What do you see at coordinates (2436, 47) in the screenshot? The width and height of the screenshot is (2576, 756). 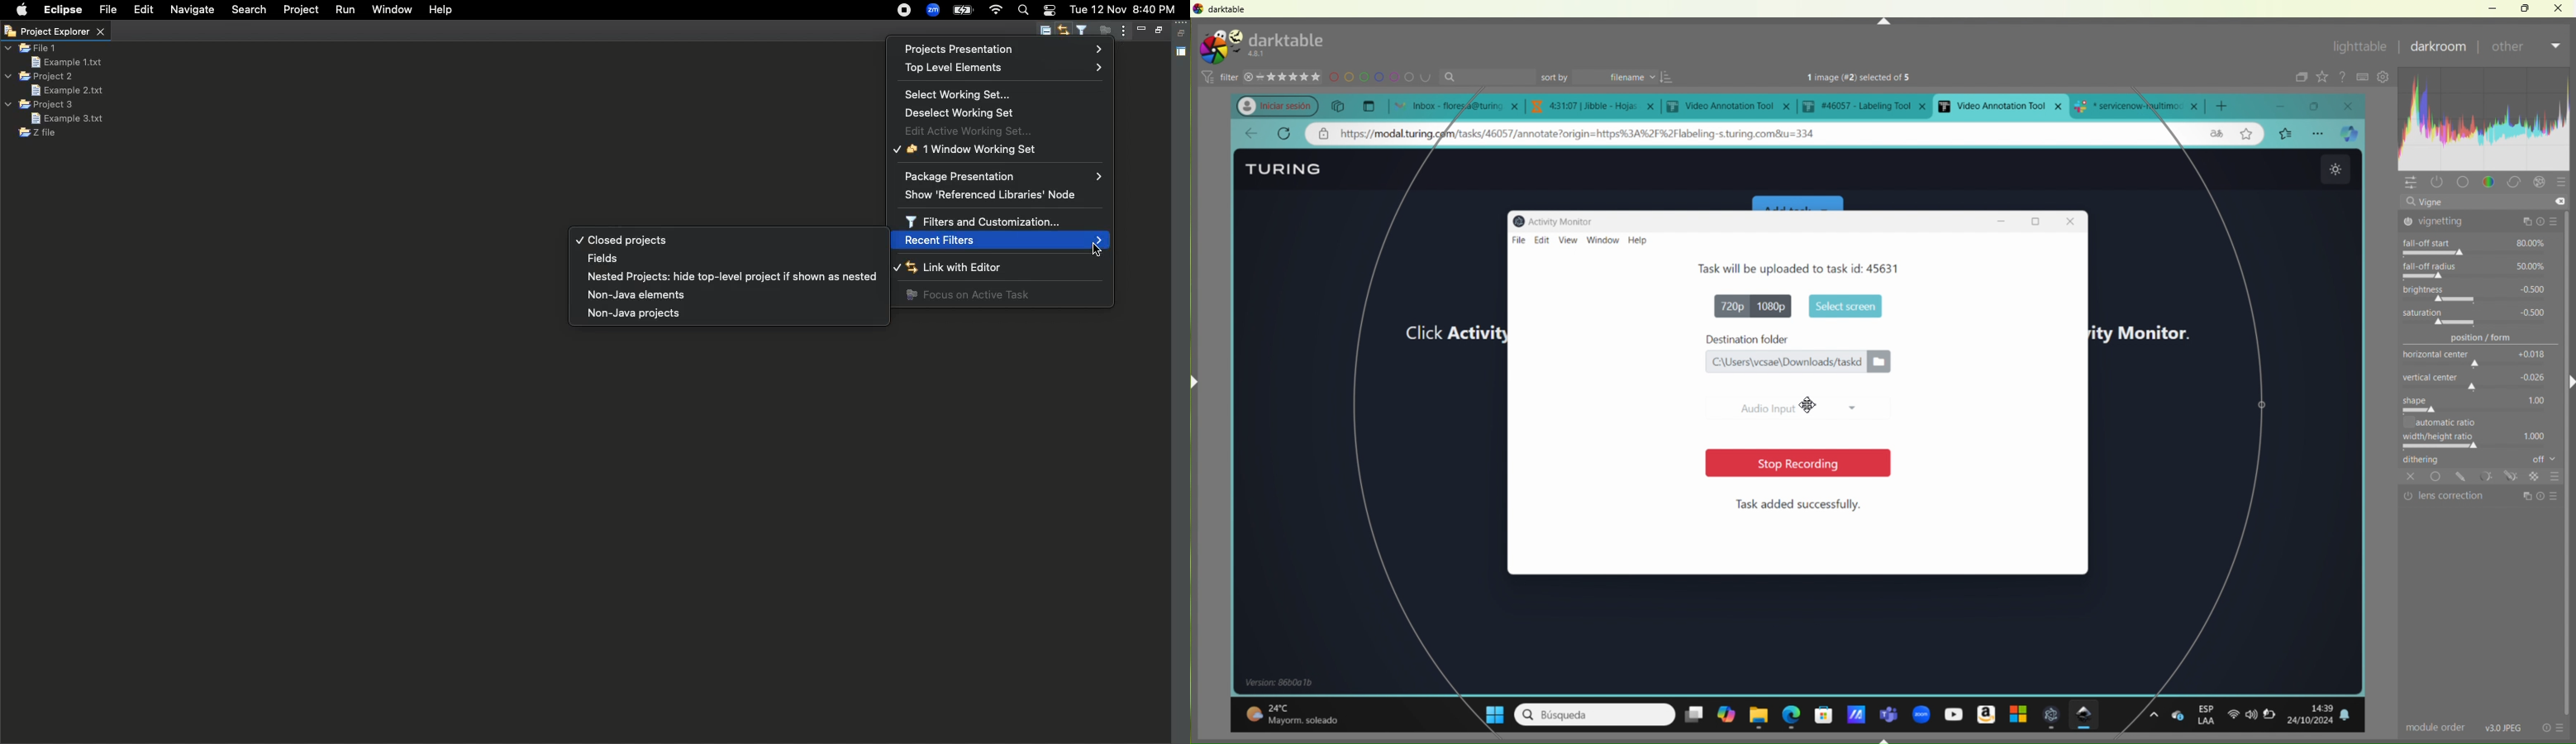 I see `Darkroom` at bounding box center [2436, 47].